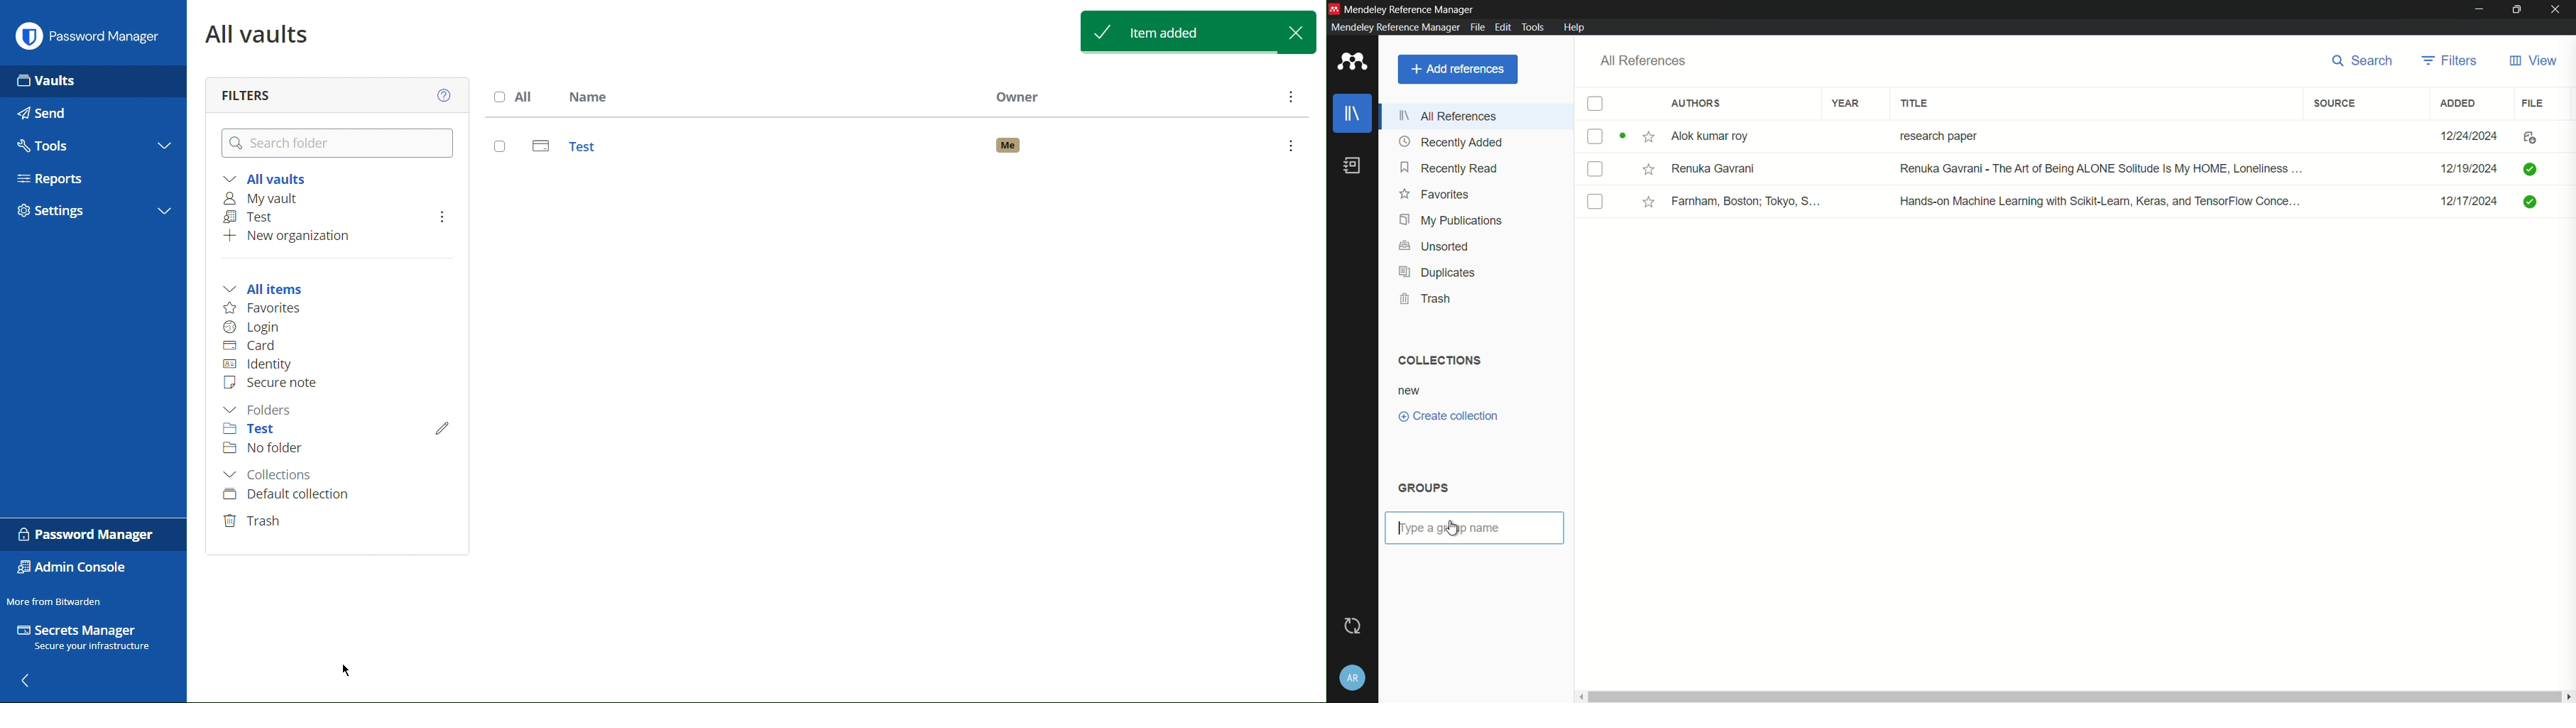 Image resolution: width=2576 pixels, height=728 pixels. Describe the element at coordinates (337, 142) in the screenshot. I see `Search folder` at that location.